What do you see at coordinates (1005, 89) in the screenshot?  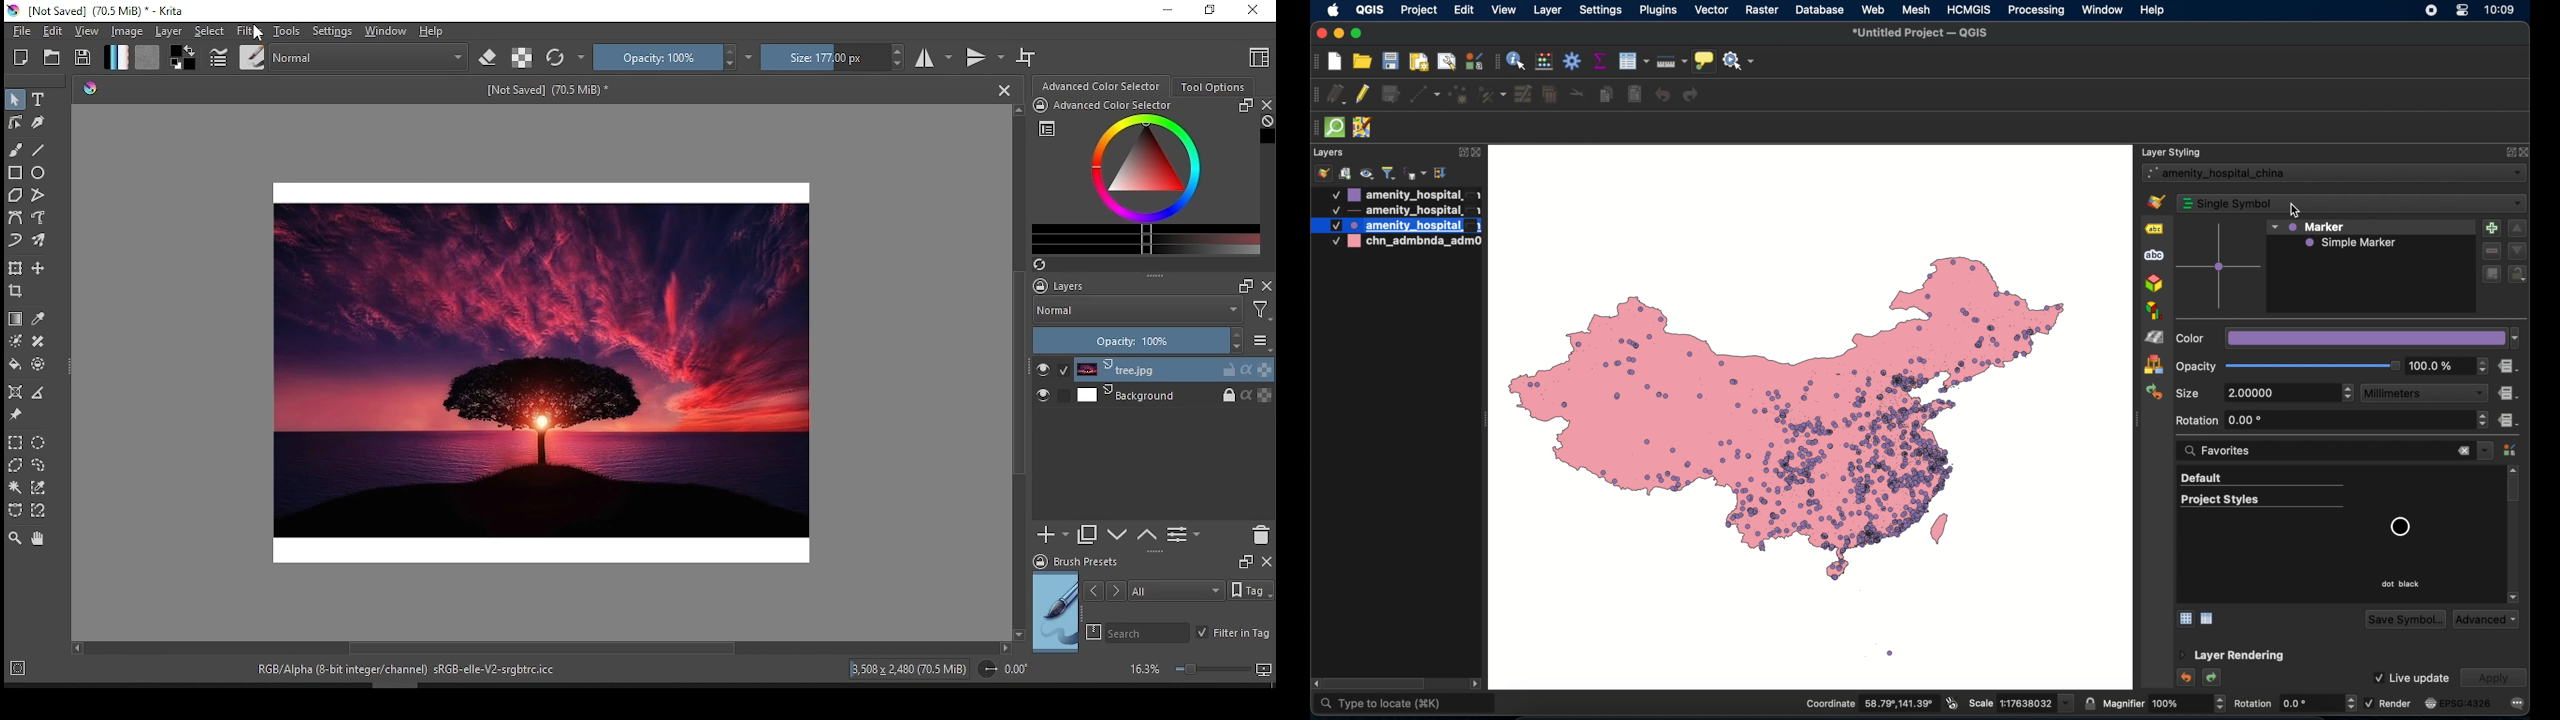 I see `close document` at bounding box center [1005, 89].